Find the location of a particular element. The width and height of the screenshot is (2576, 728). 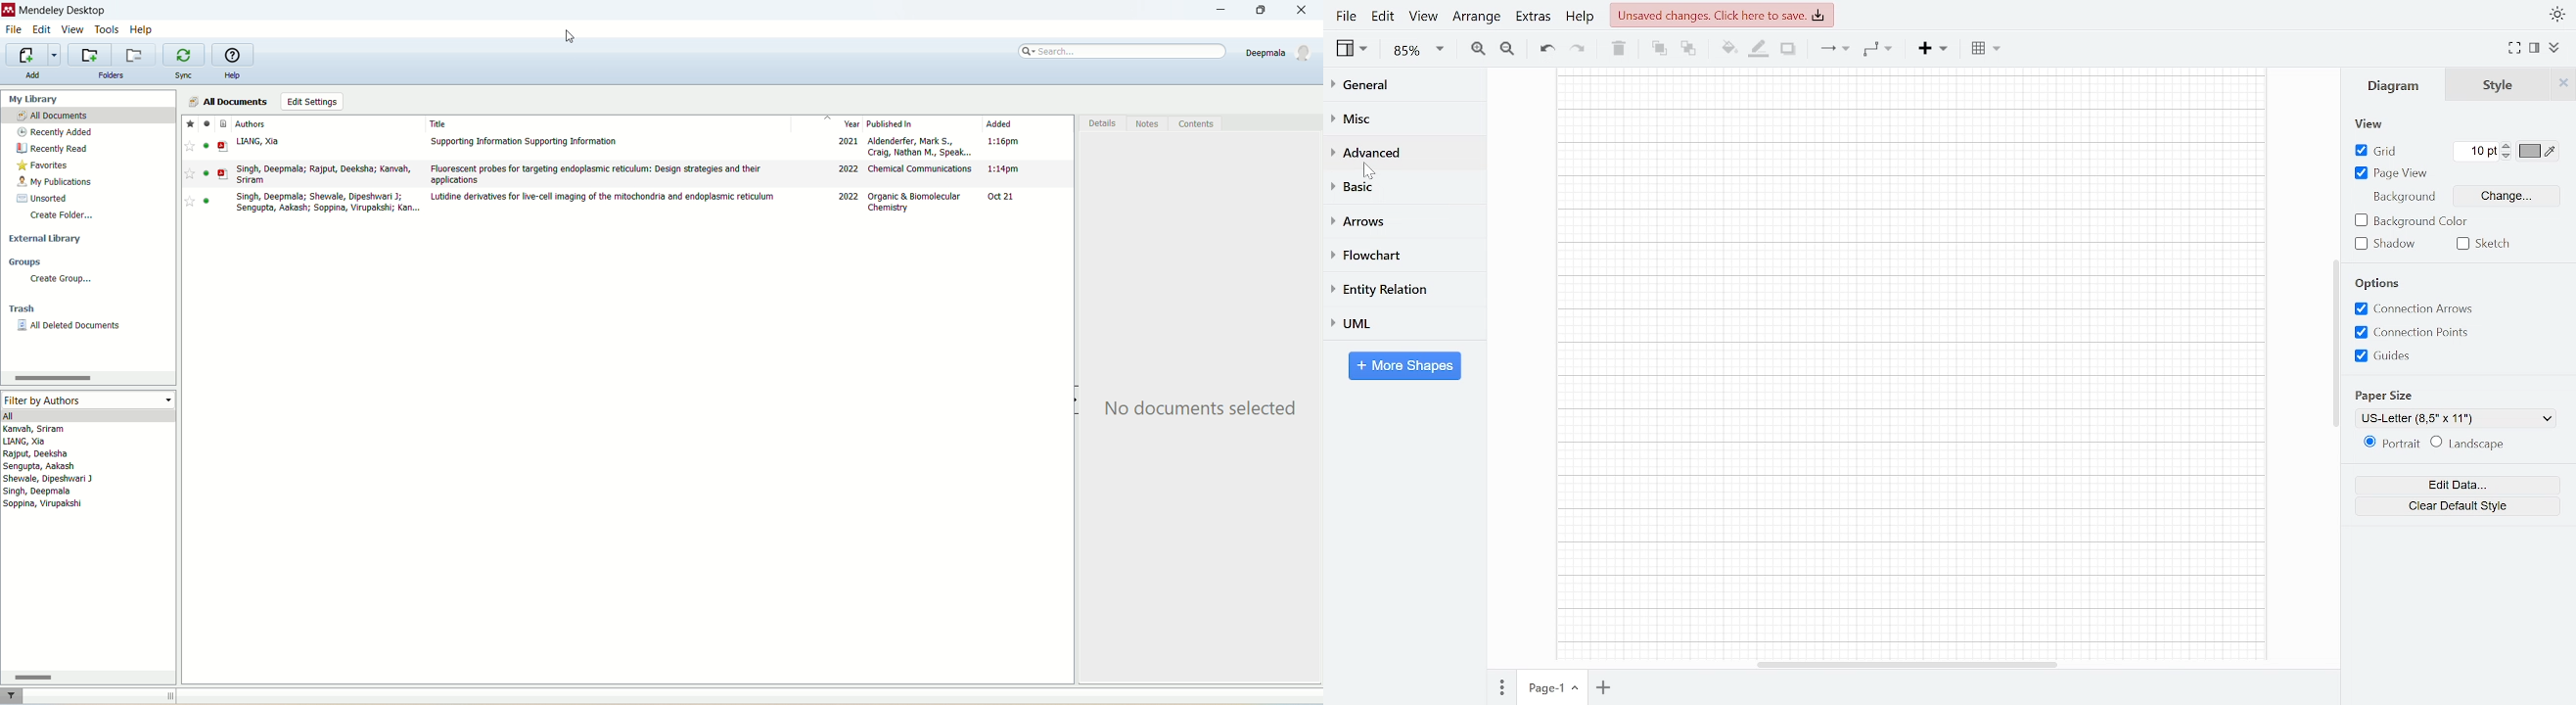

Favourite is located at coordinates (185, 200).